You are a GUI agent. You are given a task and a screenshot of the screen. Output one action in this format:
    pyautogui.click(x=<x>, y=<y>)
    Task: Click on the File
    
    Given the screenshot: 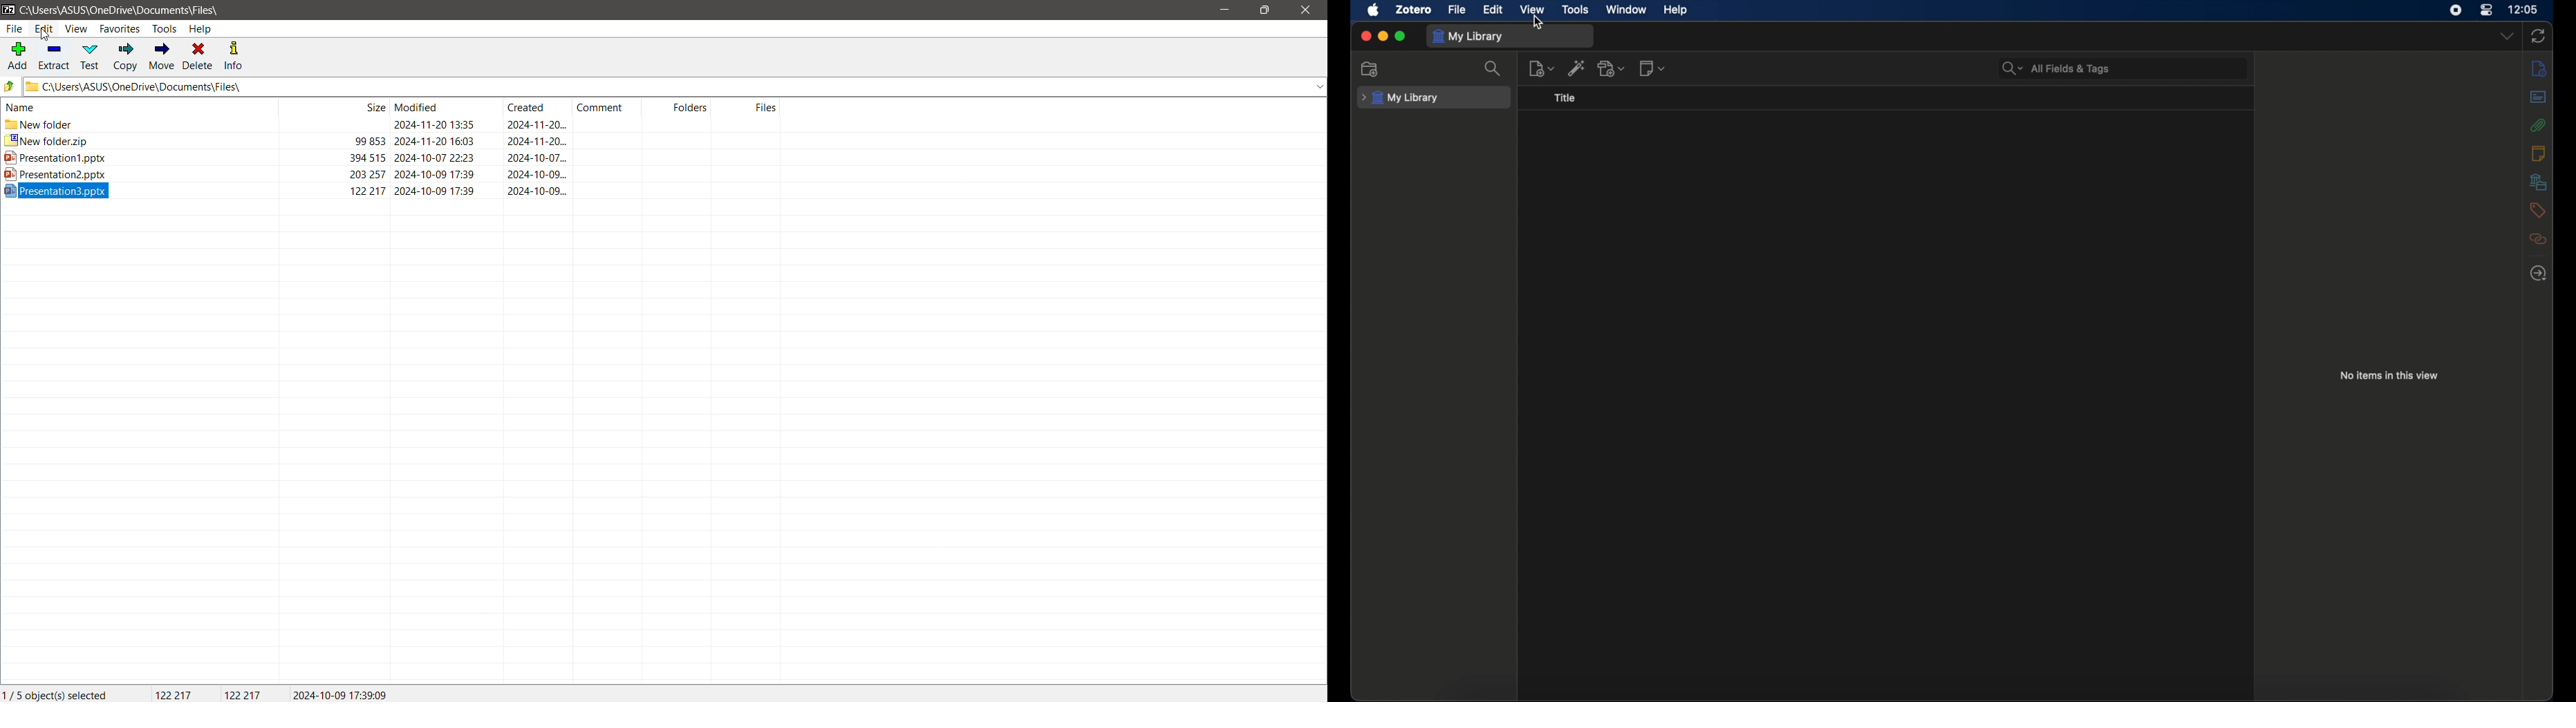 What is the action you would take?
    pyautogui.click(x=13, y=29)
    